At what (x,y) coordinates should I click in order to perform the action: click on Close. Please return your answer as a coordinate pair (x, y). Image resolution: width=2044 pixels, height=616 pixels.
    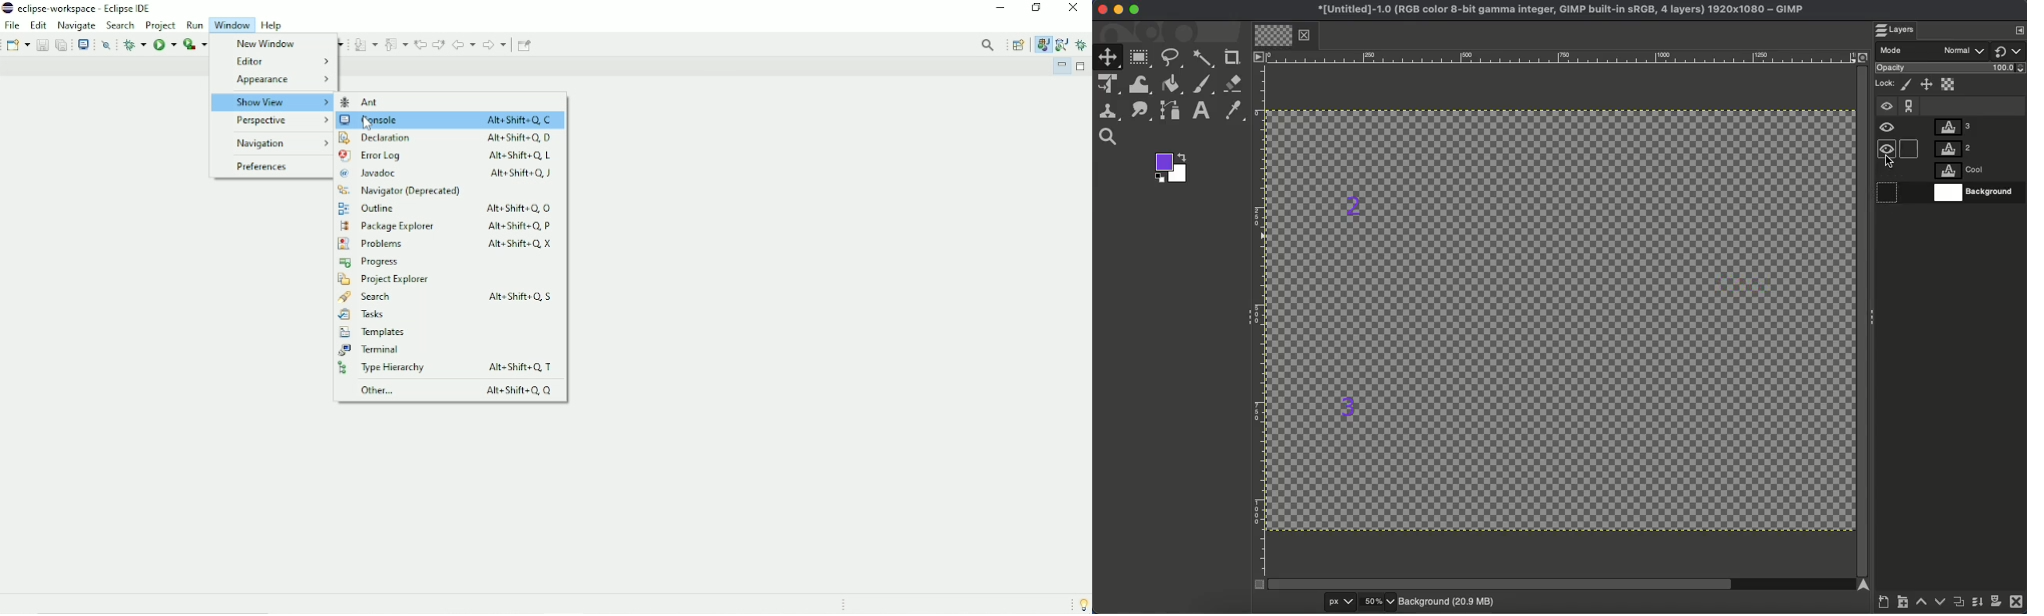
    Looking at the image, I should click on (1101, 10).